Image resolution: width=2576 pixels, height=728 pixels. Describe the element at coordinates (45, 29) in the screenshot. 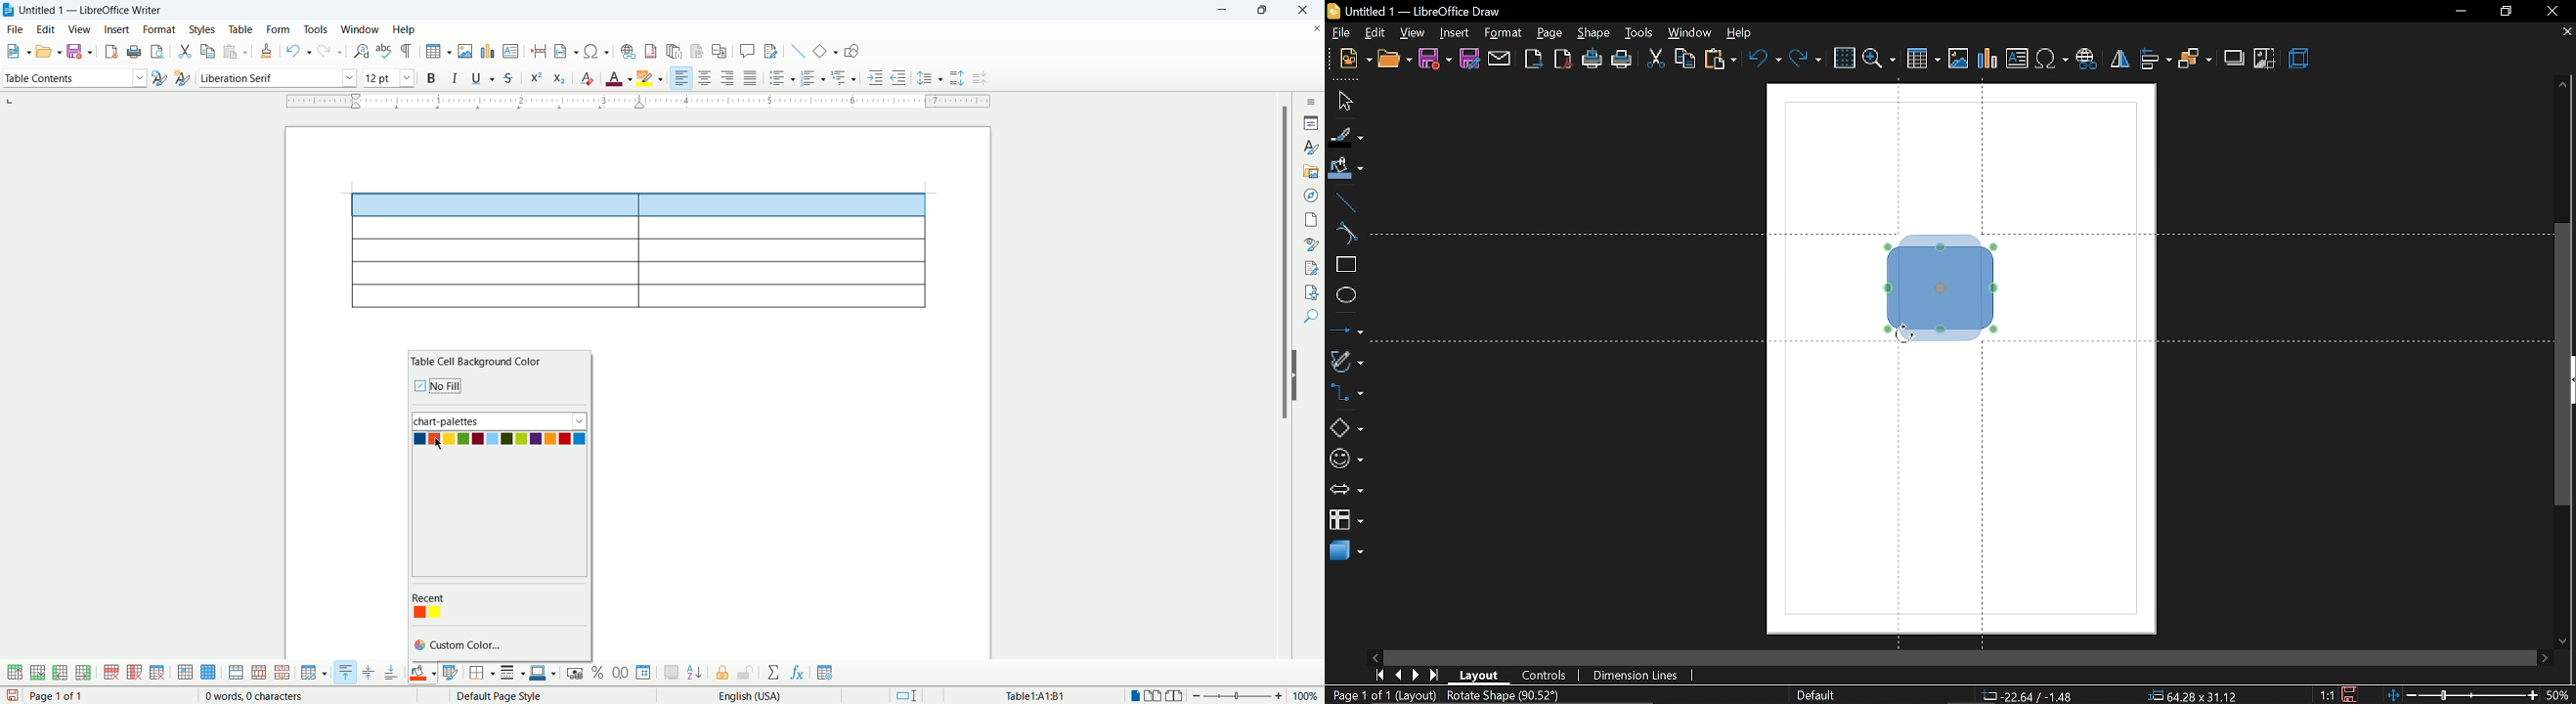

I see `edit` at that location.